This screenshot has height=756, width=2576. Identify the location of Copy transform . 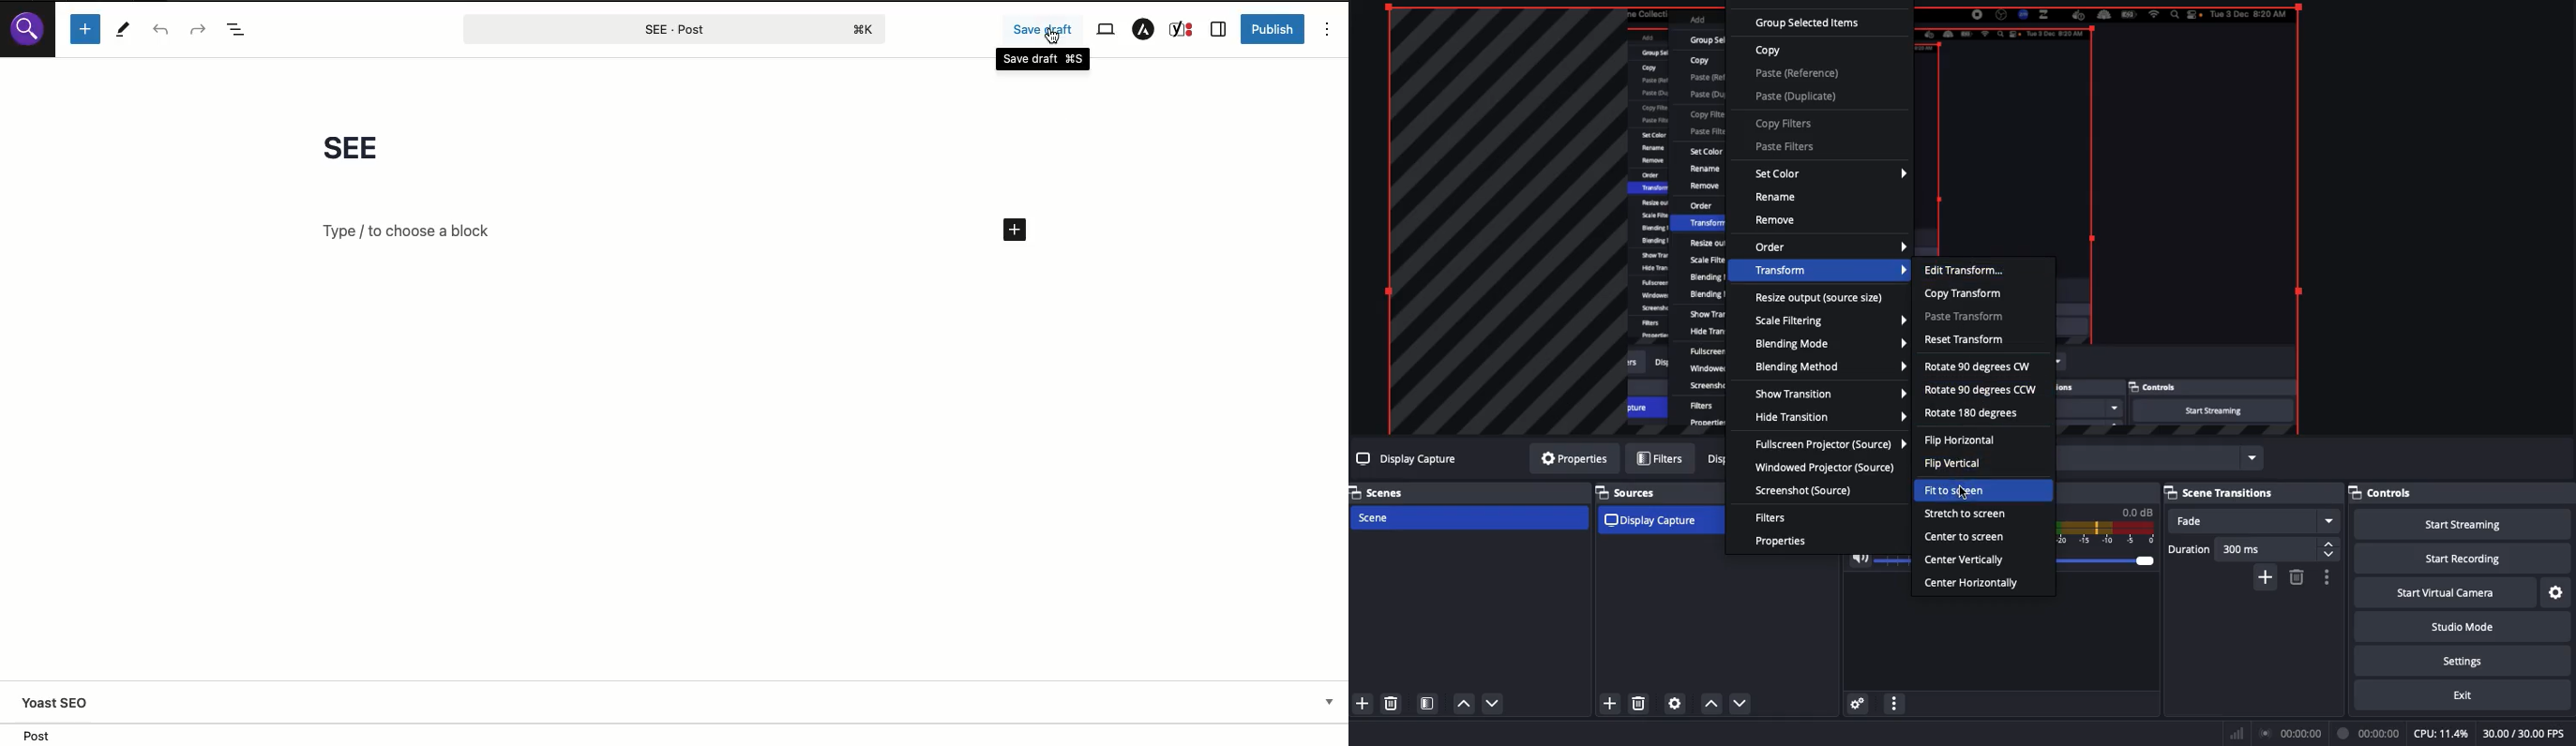
(1963, 294).